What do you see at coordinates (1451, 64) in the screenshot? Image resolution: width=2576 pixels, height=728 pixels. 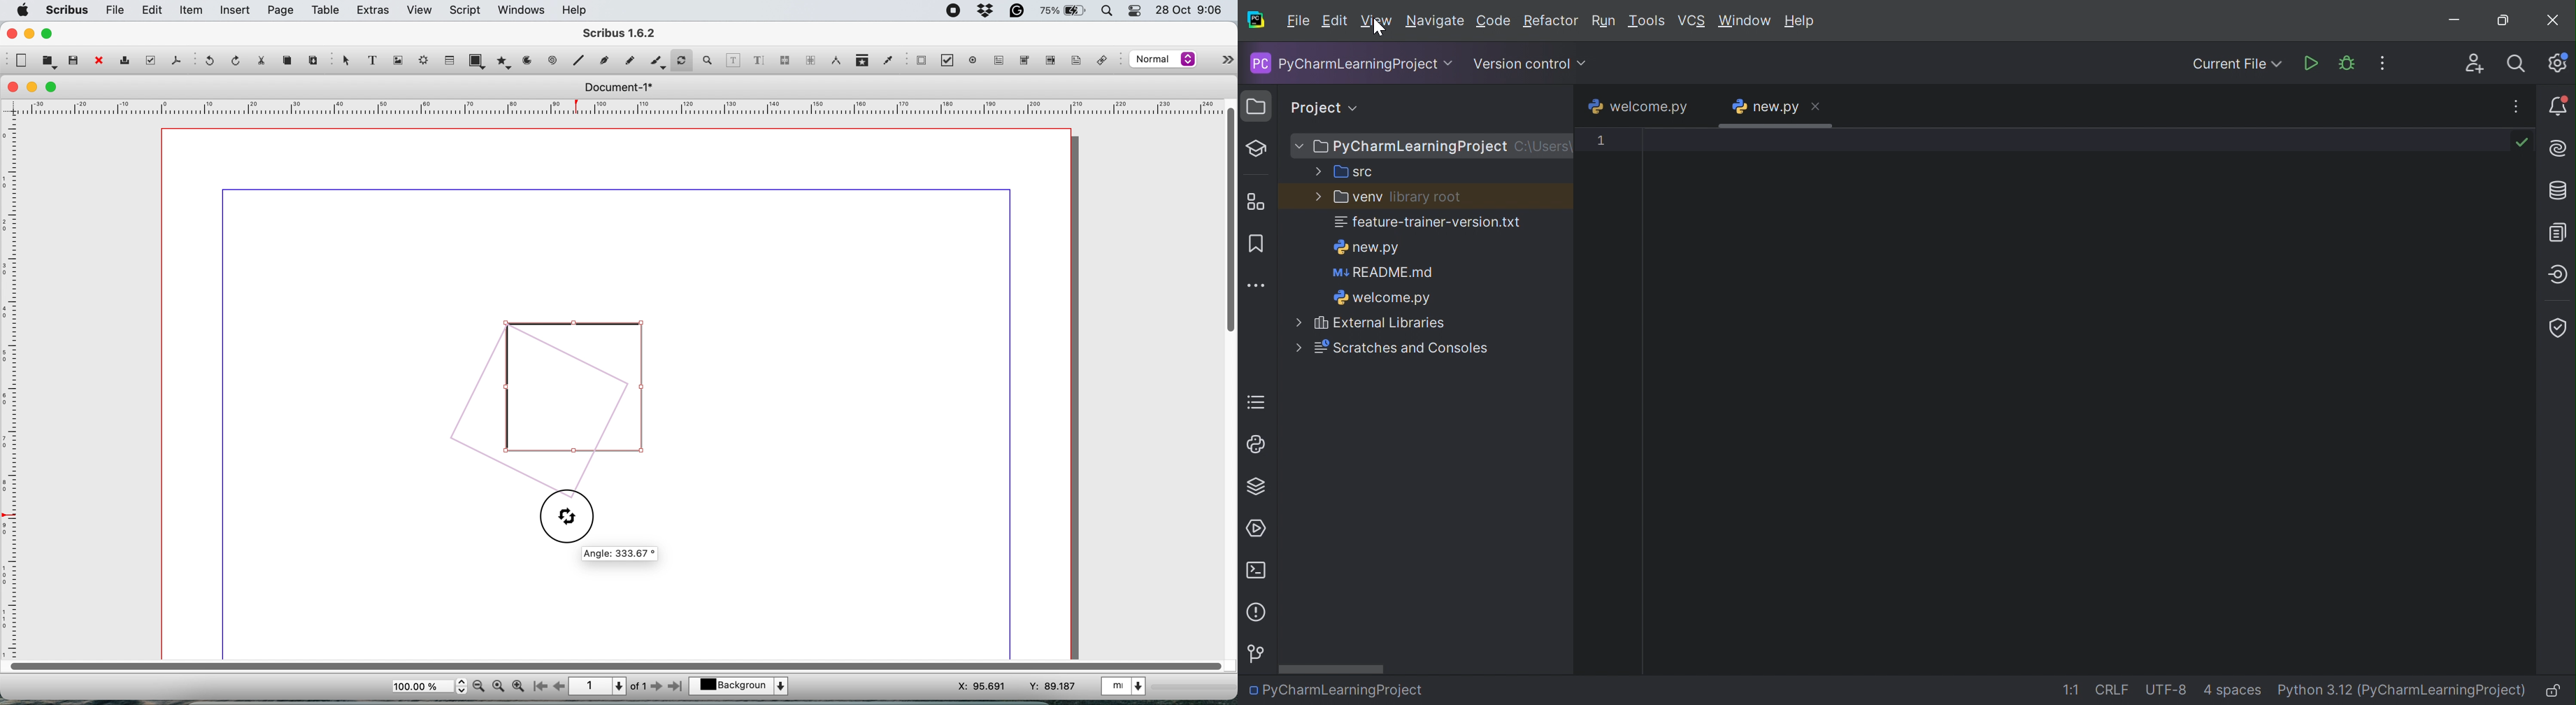 I see `Drop down` at bounding box center [1451, 64].